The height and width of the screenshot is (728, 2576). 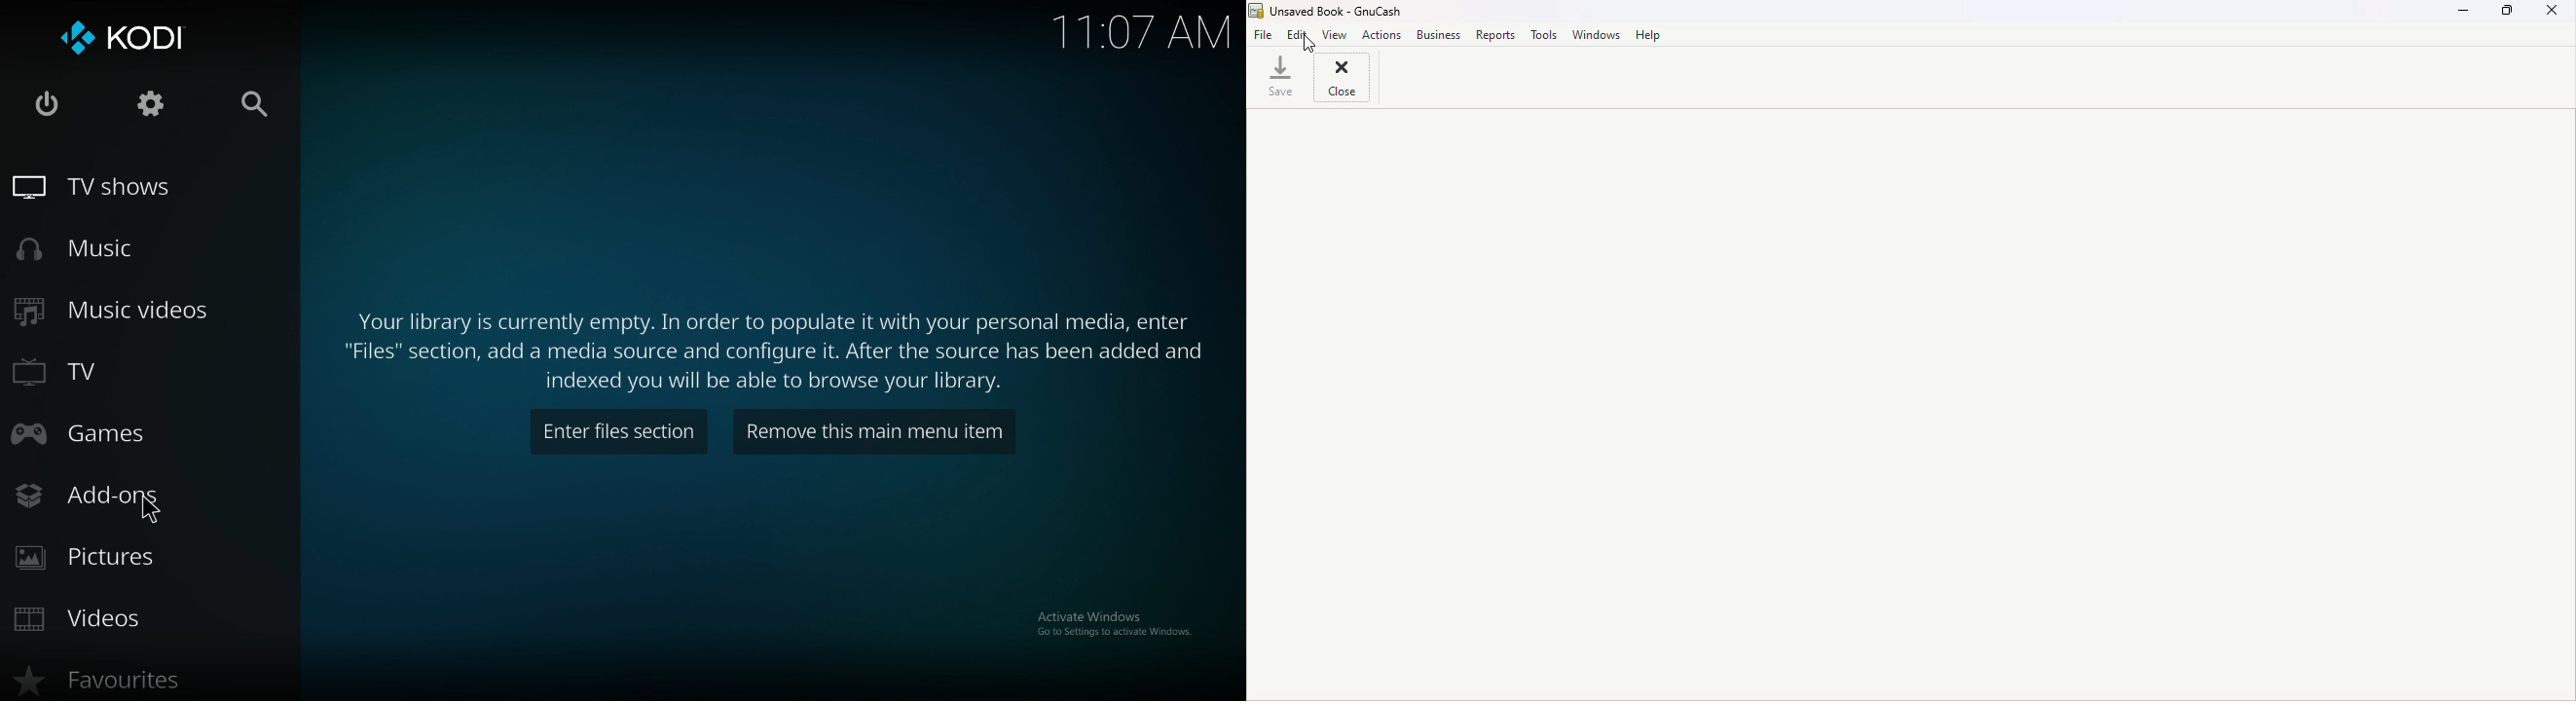 What do you see at coordinates (92, 244) in the screenshot?
I see `music` at bounding box center [92, 244].